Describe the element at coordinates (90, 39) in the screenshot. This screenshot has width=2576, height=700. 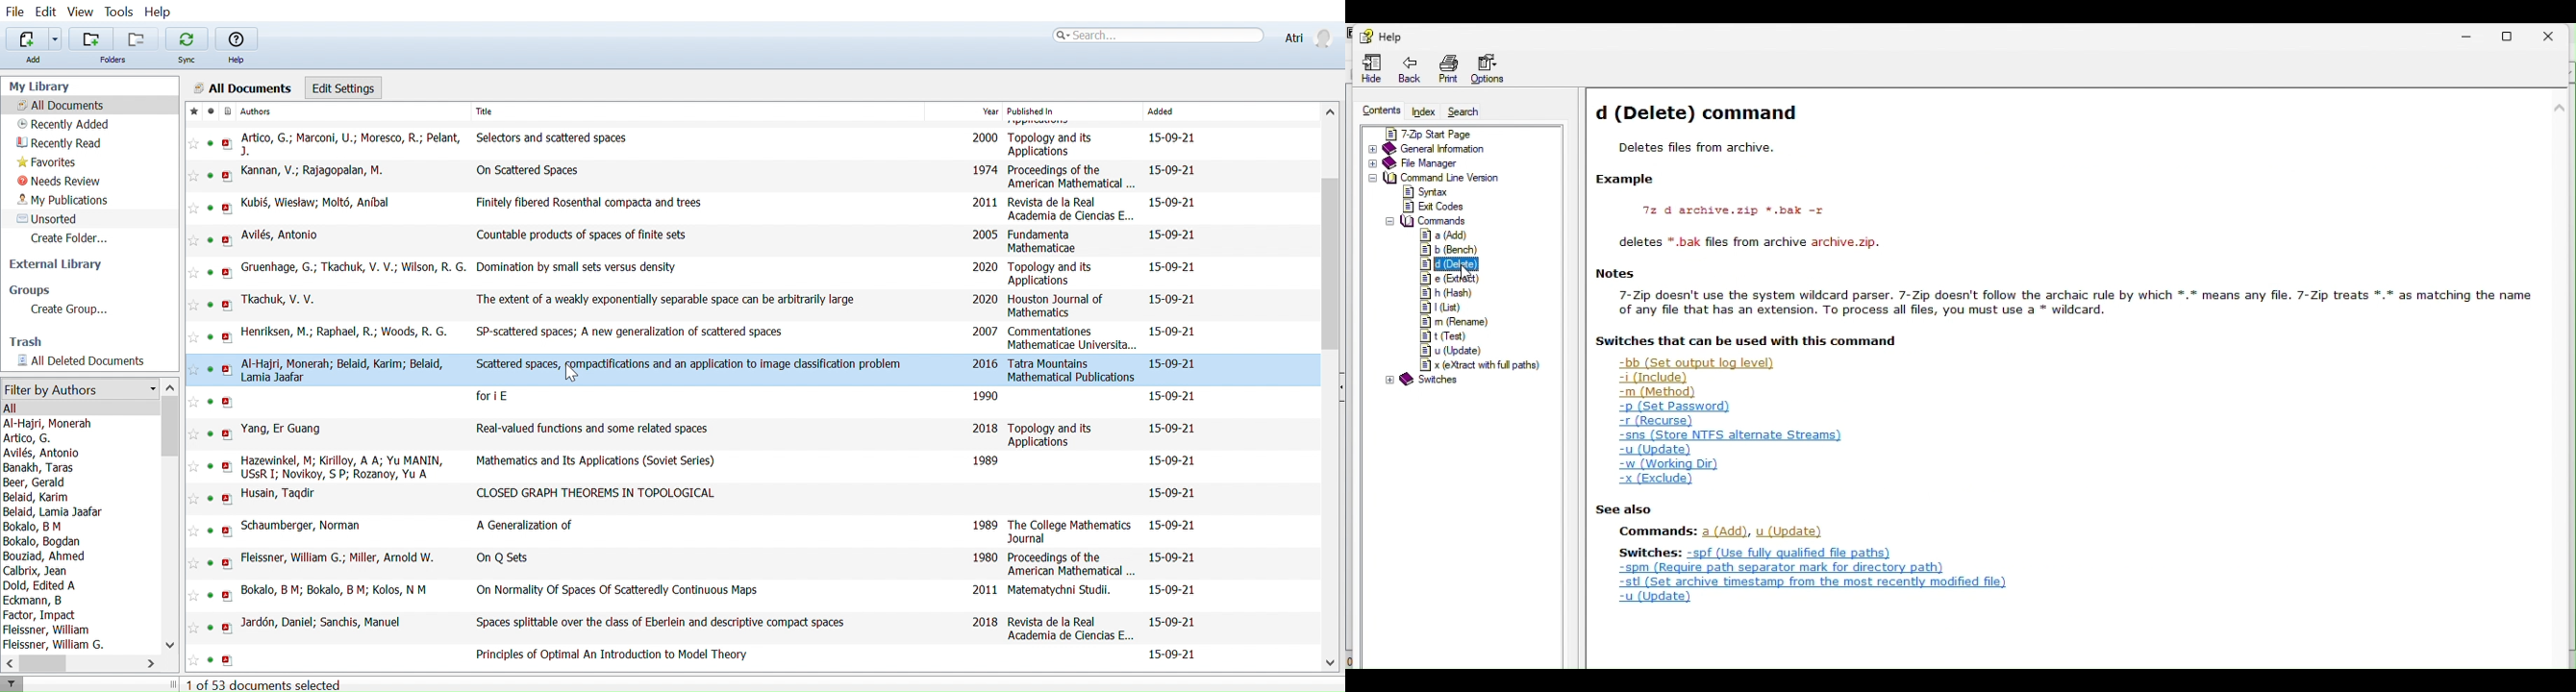
I see `Add folders` at that location.